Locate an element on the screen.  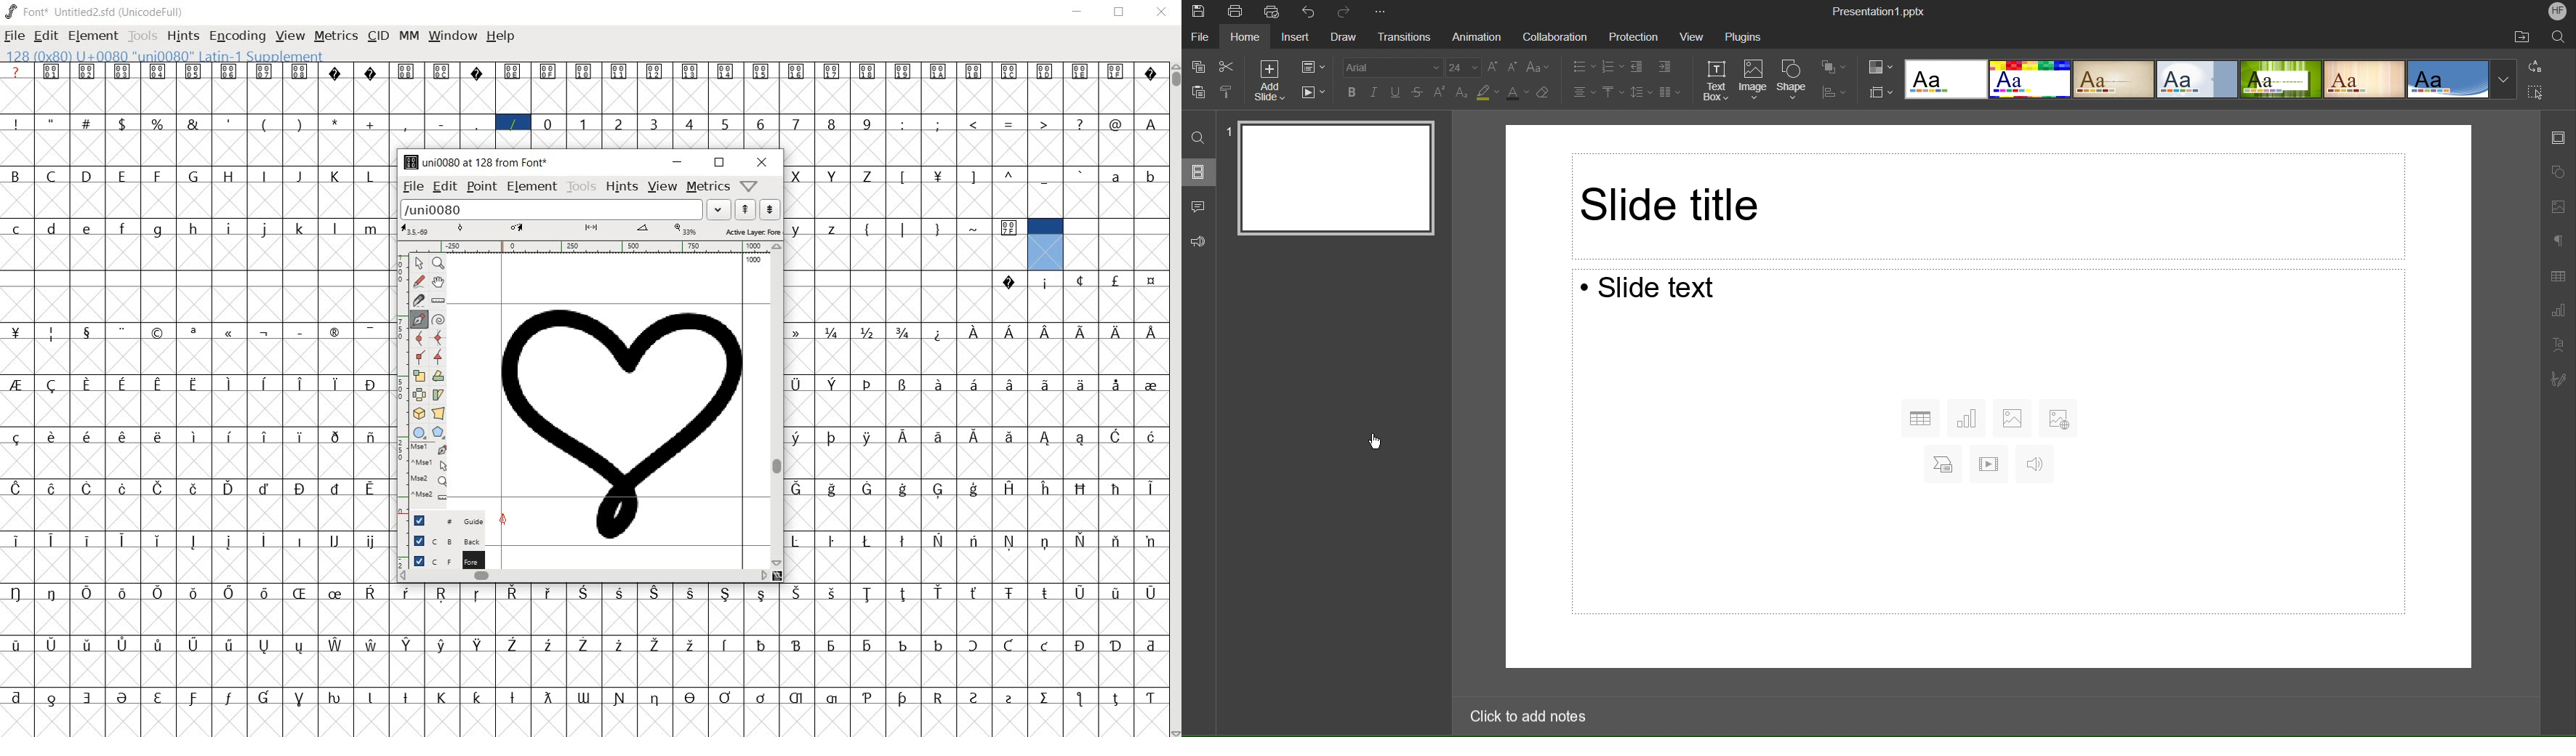
glyph is located at coordinates (868, 438).